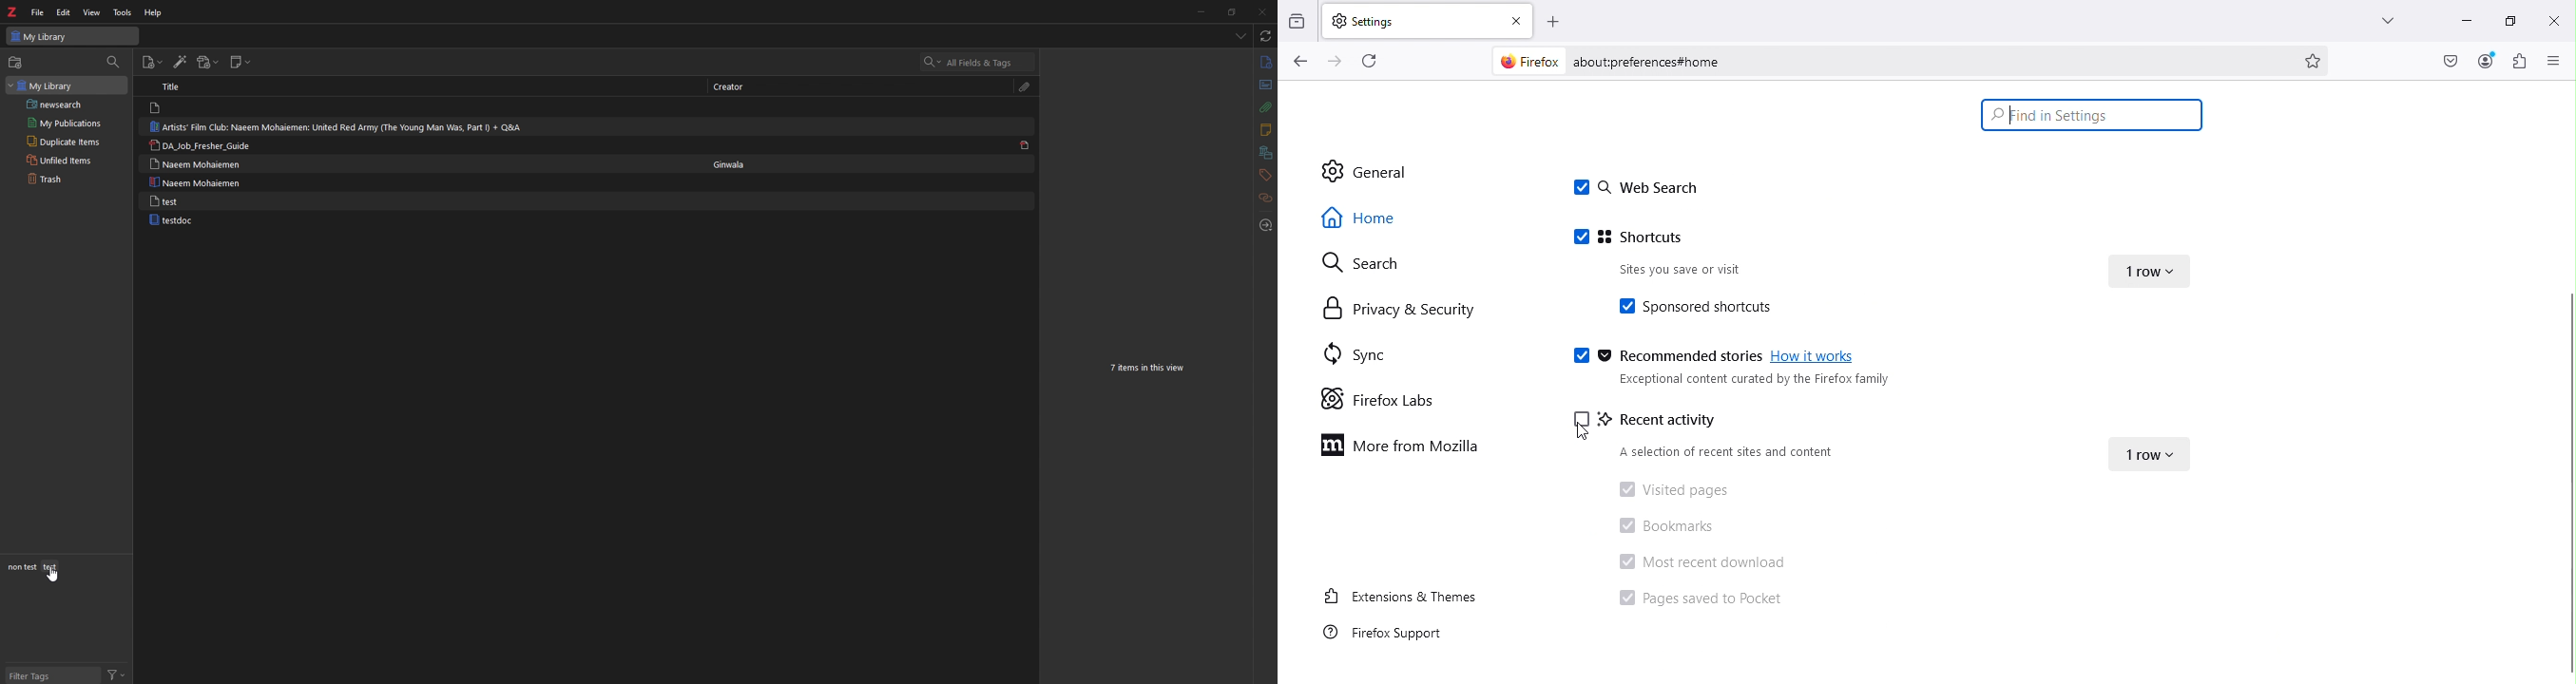 The image size is (2576, 700). I want to click on title, so click(180, 86).